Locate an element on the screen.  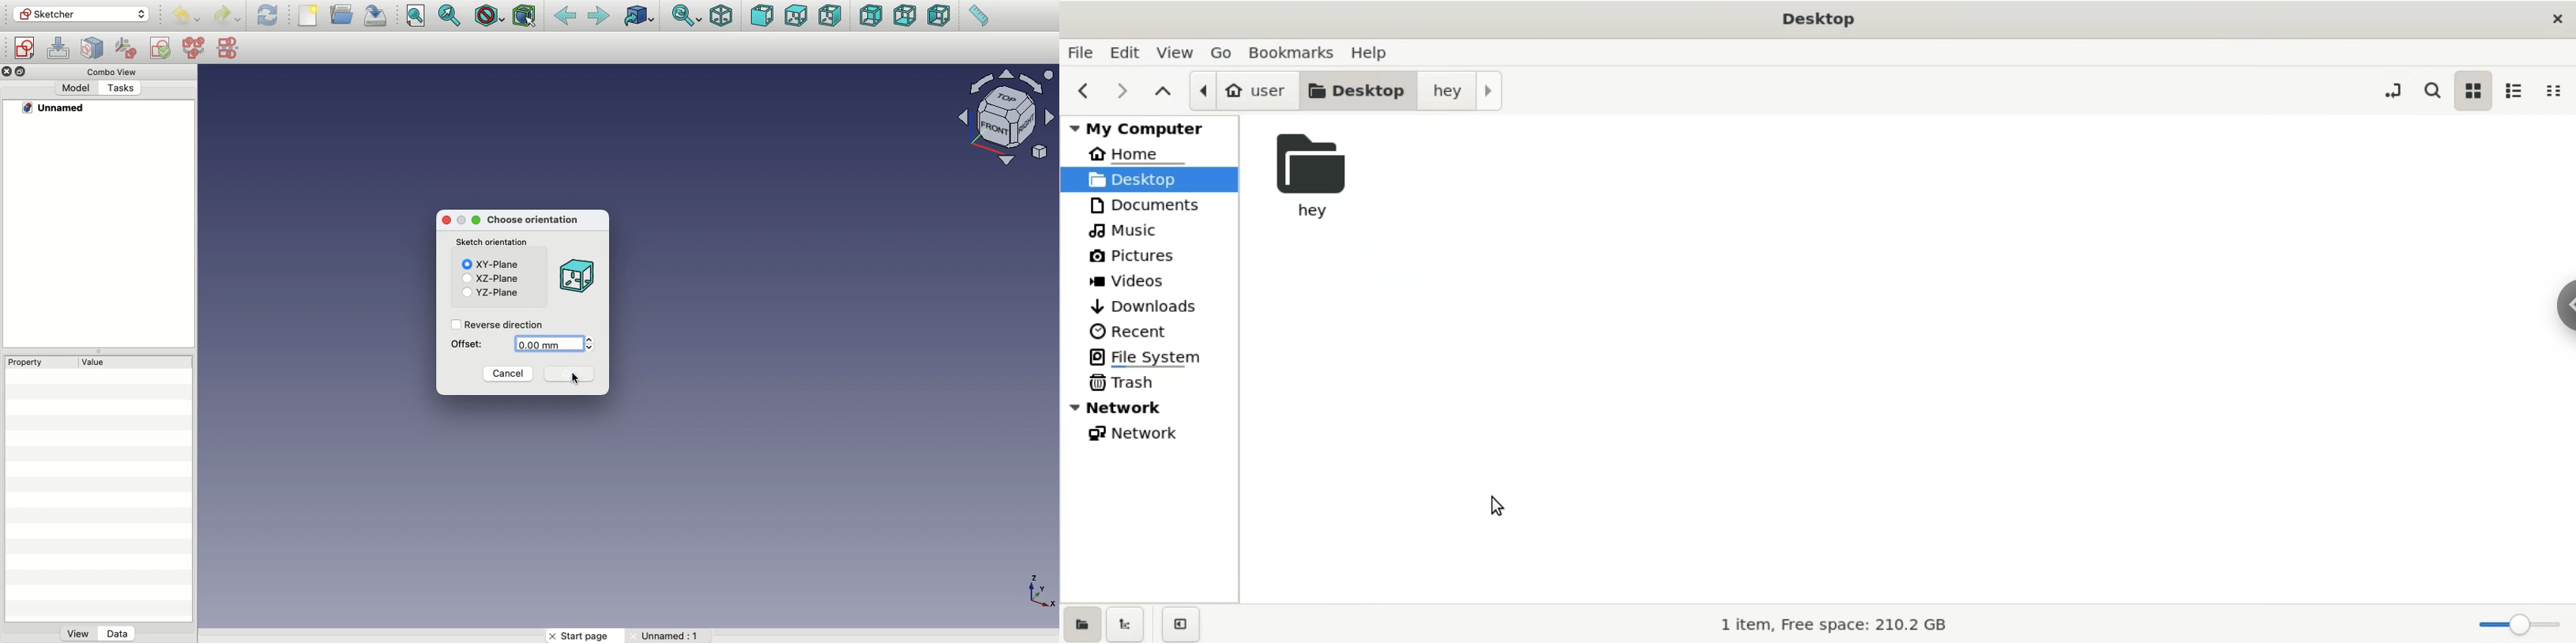
 is located at coordinates (121, 88).